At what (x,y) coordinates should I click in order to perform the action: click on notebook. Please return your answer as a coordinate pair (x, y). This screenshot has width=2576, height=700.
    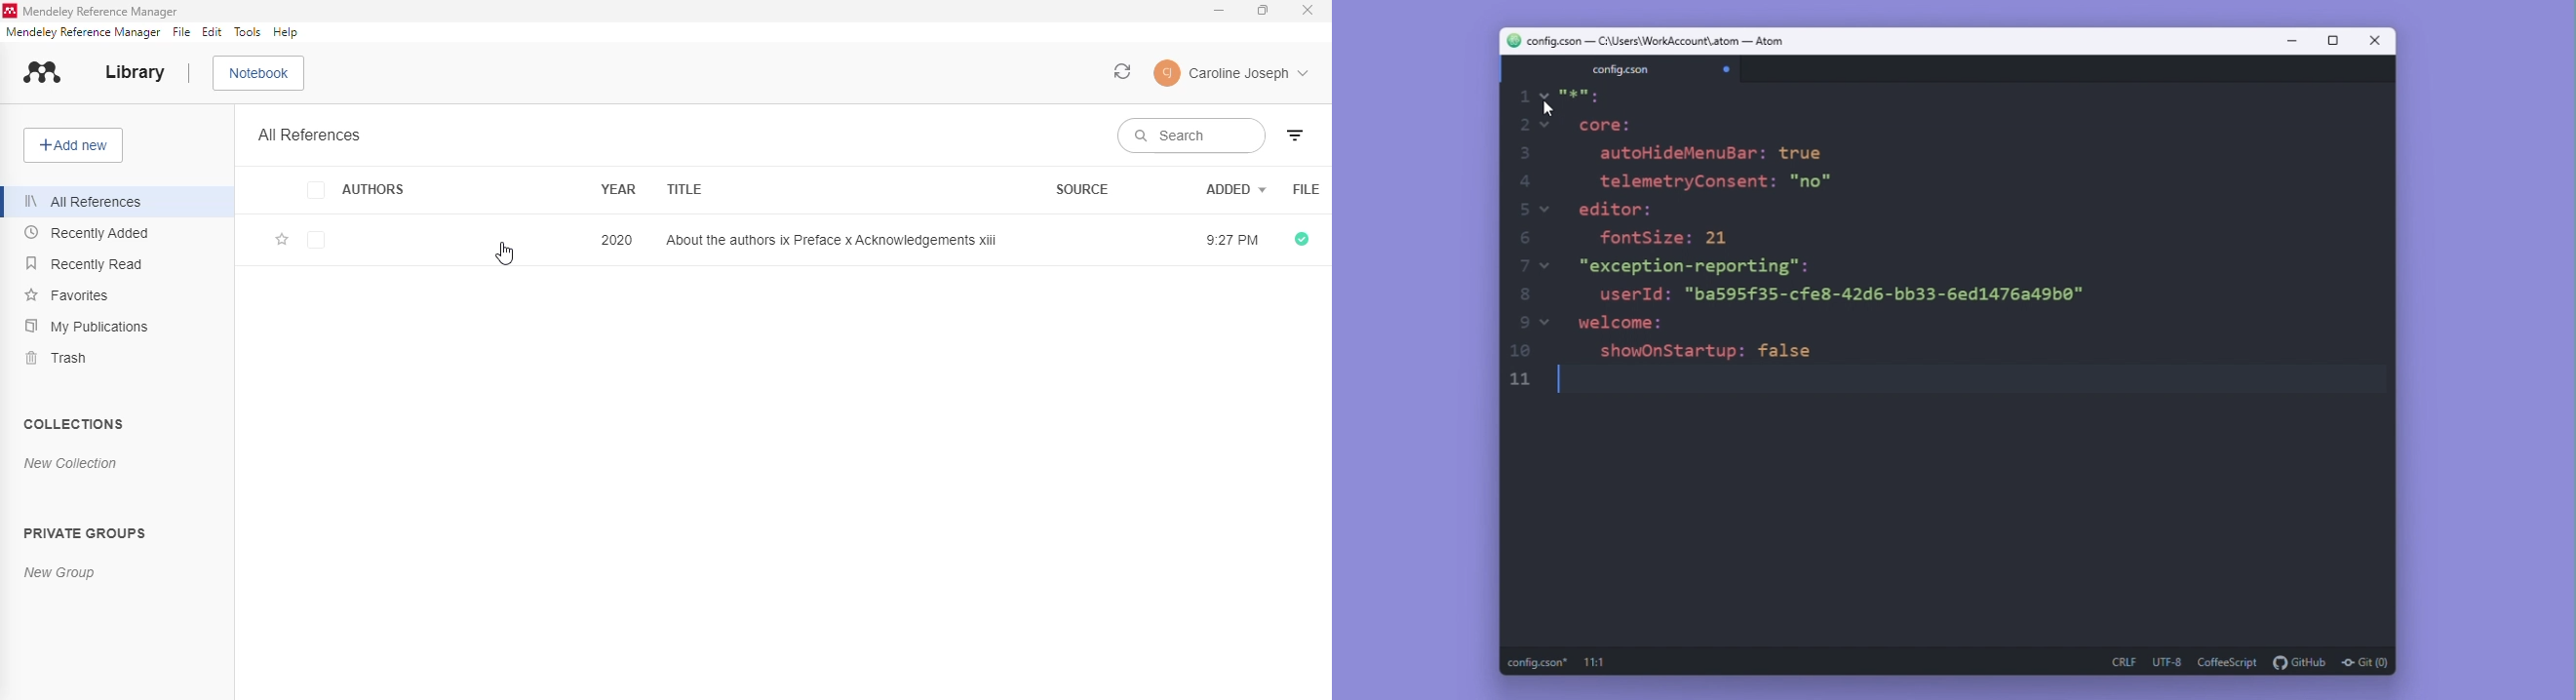
    Looking at the image, I should click on (258, 73).